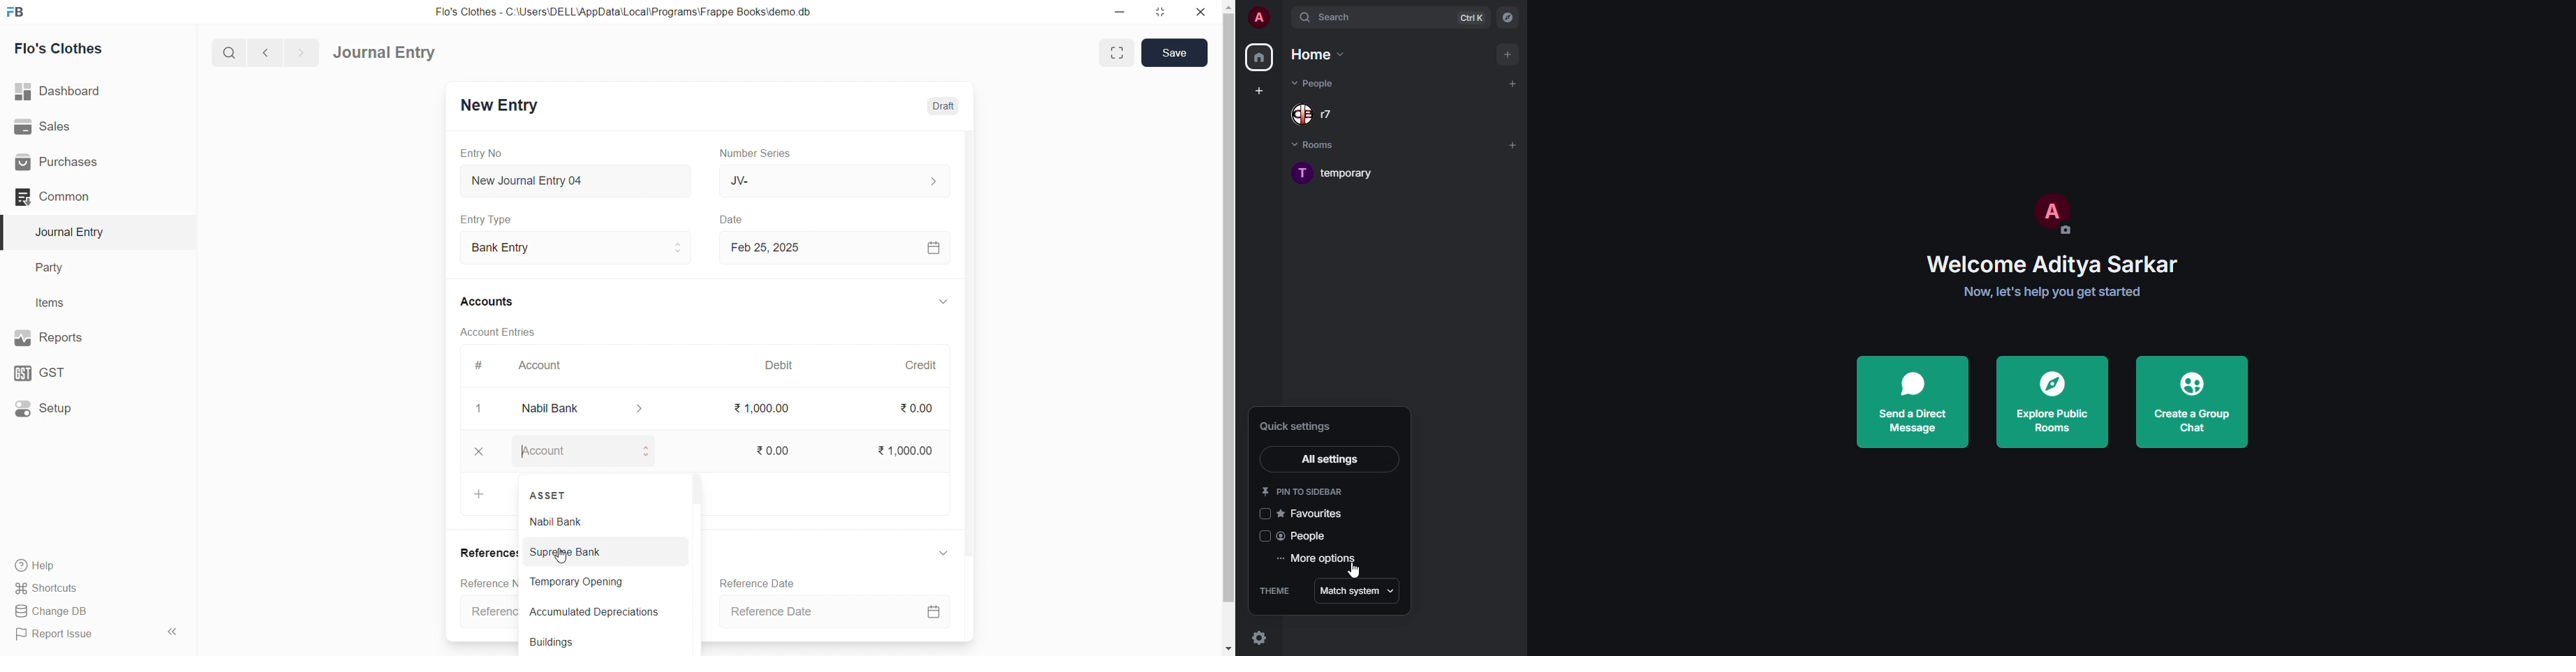 This screenshot has height=672, width=2576. Describe the element at coordinates (834, 612) in the screenshot. I see `Reference Date` at that location.